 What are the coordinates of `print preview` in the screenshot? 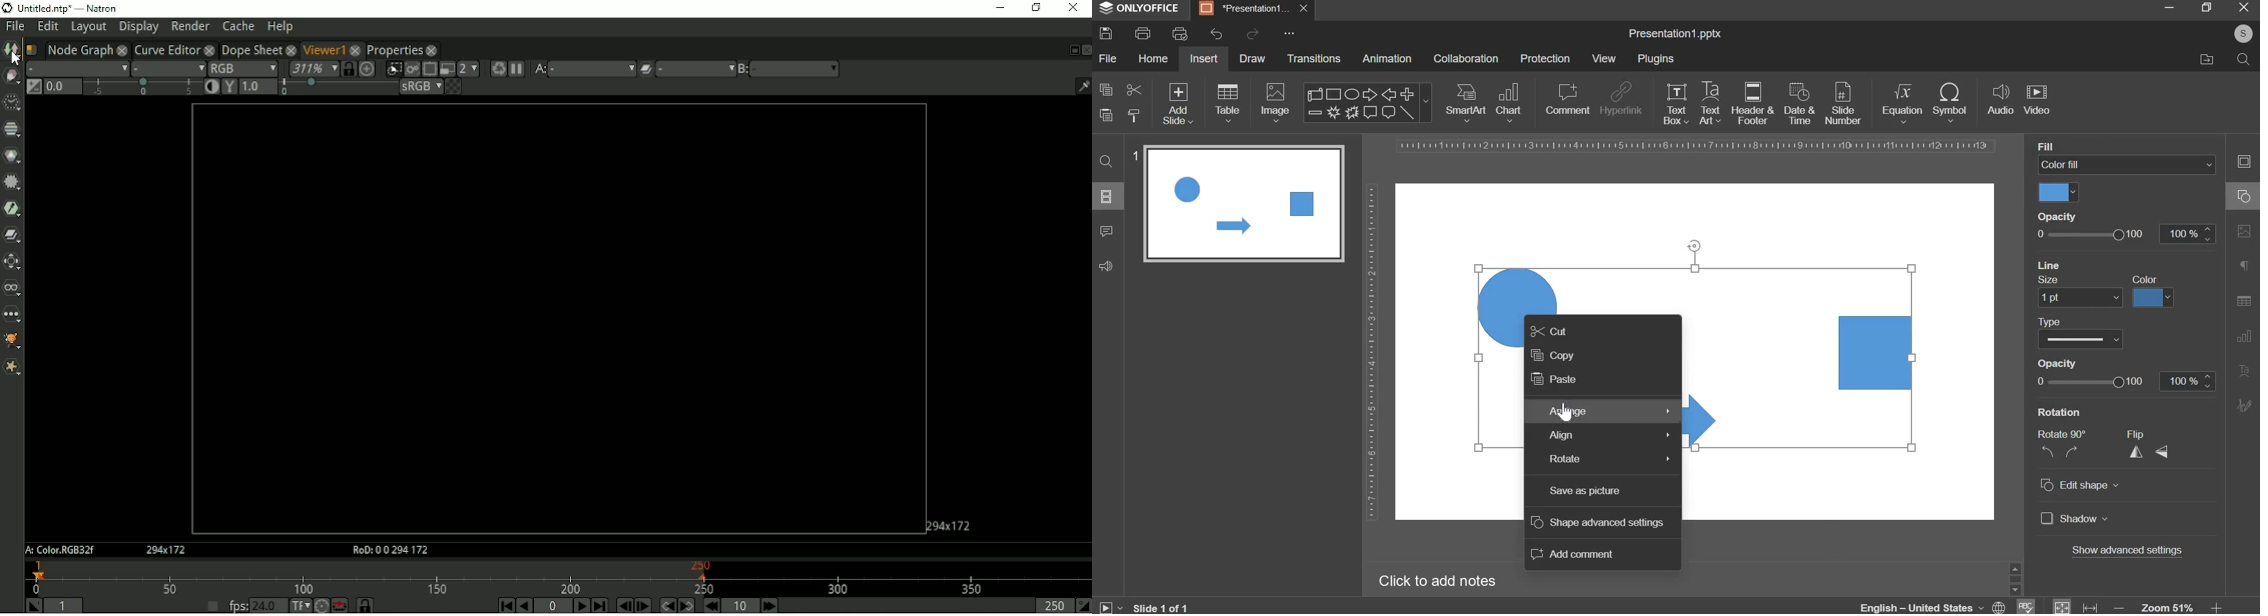 It's located at (1179, 34).